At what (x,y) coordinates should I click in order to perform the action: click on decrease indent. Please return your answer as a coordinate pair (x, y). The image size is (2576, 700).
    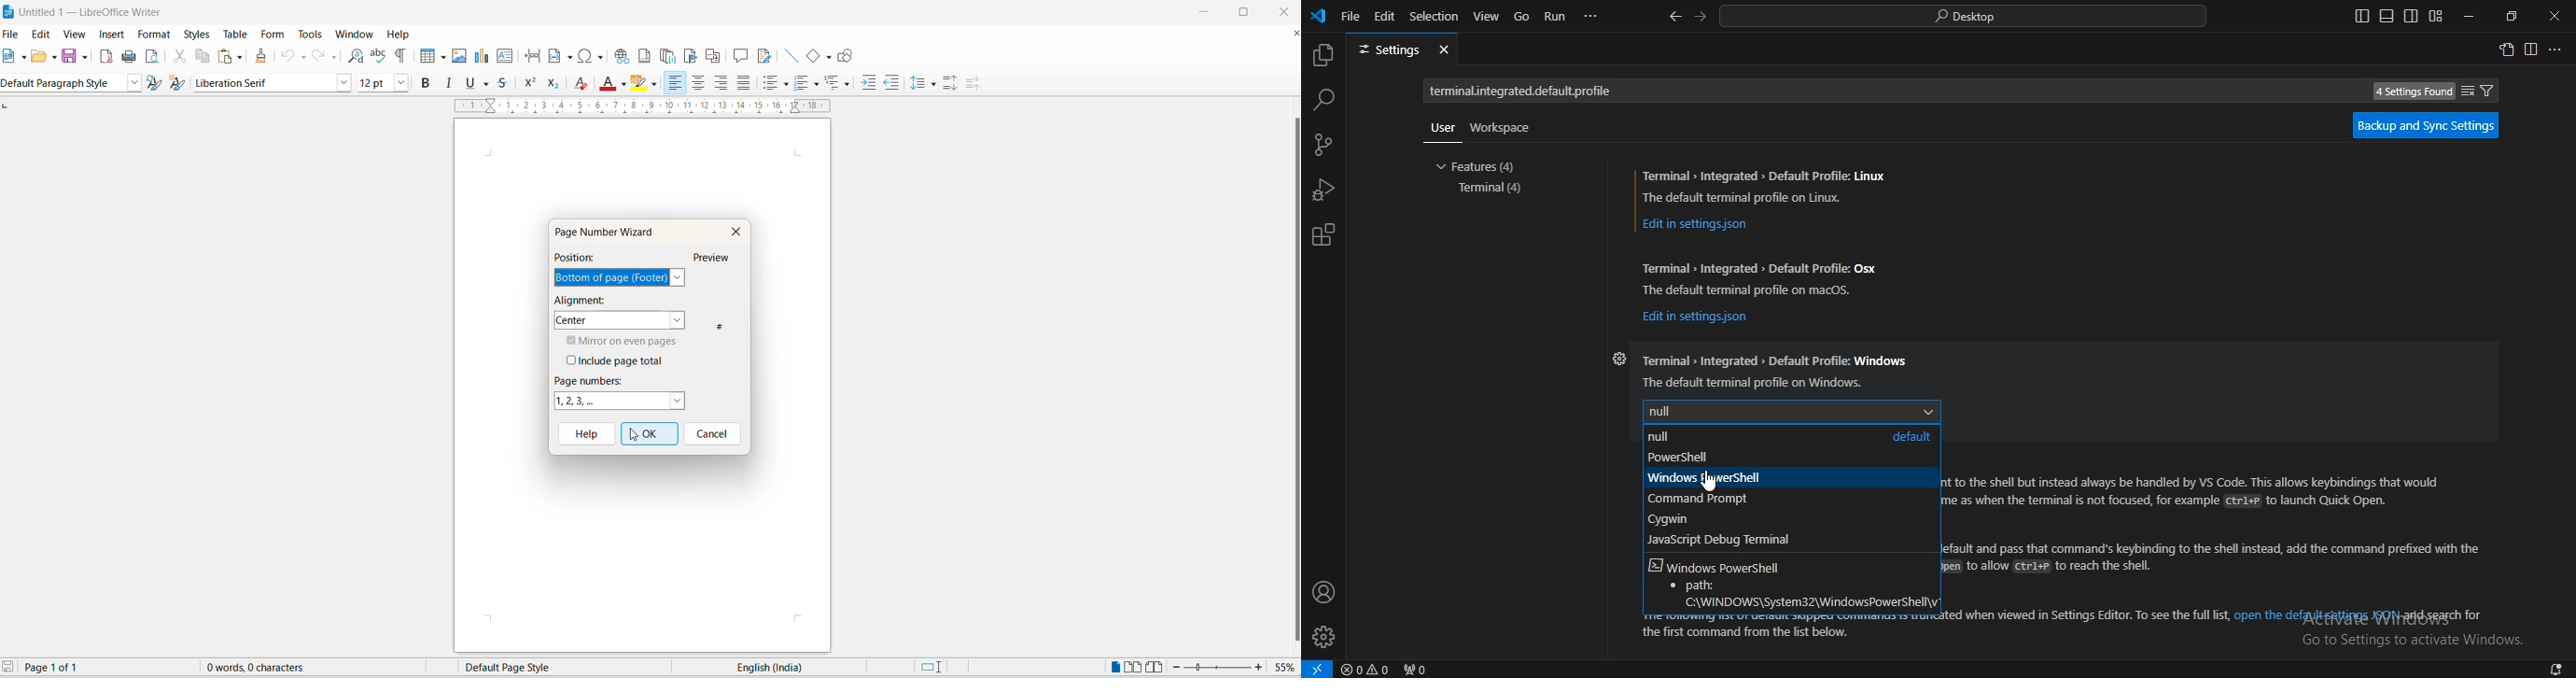
    Looking at the image, I should click on (891, 83).